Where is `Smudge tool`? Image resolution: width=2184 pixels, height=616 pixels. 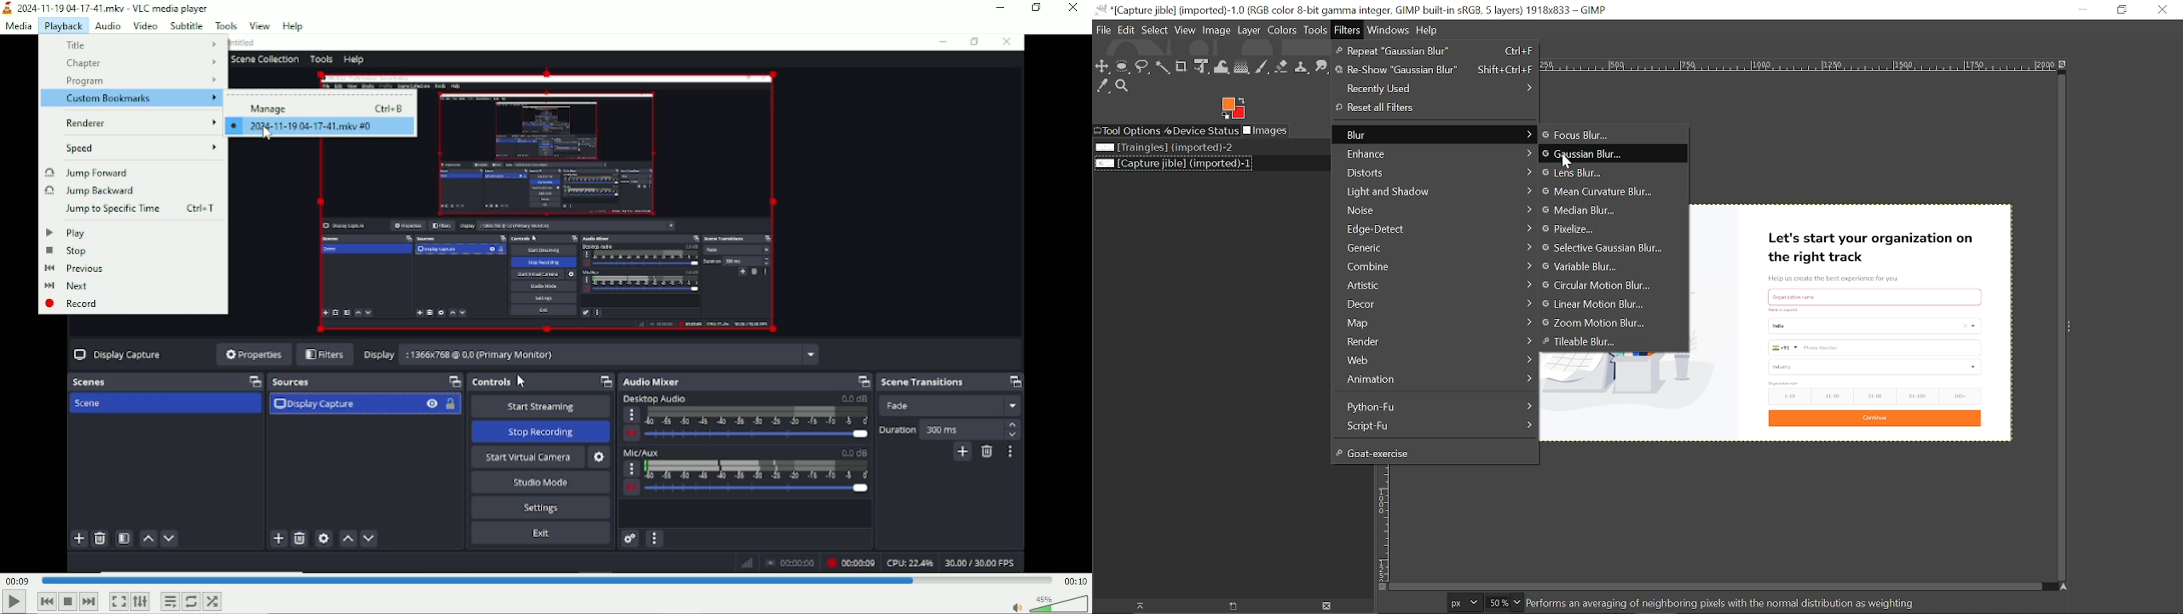 Smudge tool is located at coordinates (1322, 66).